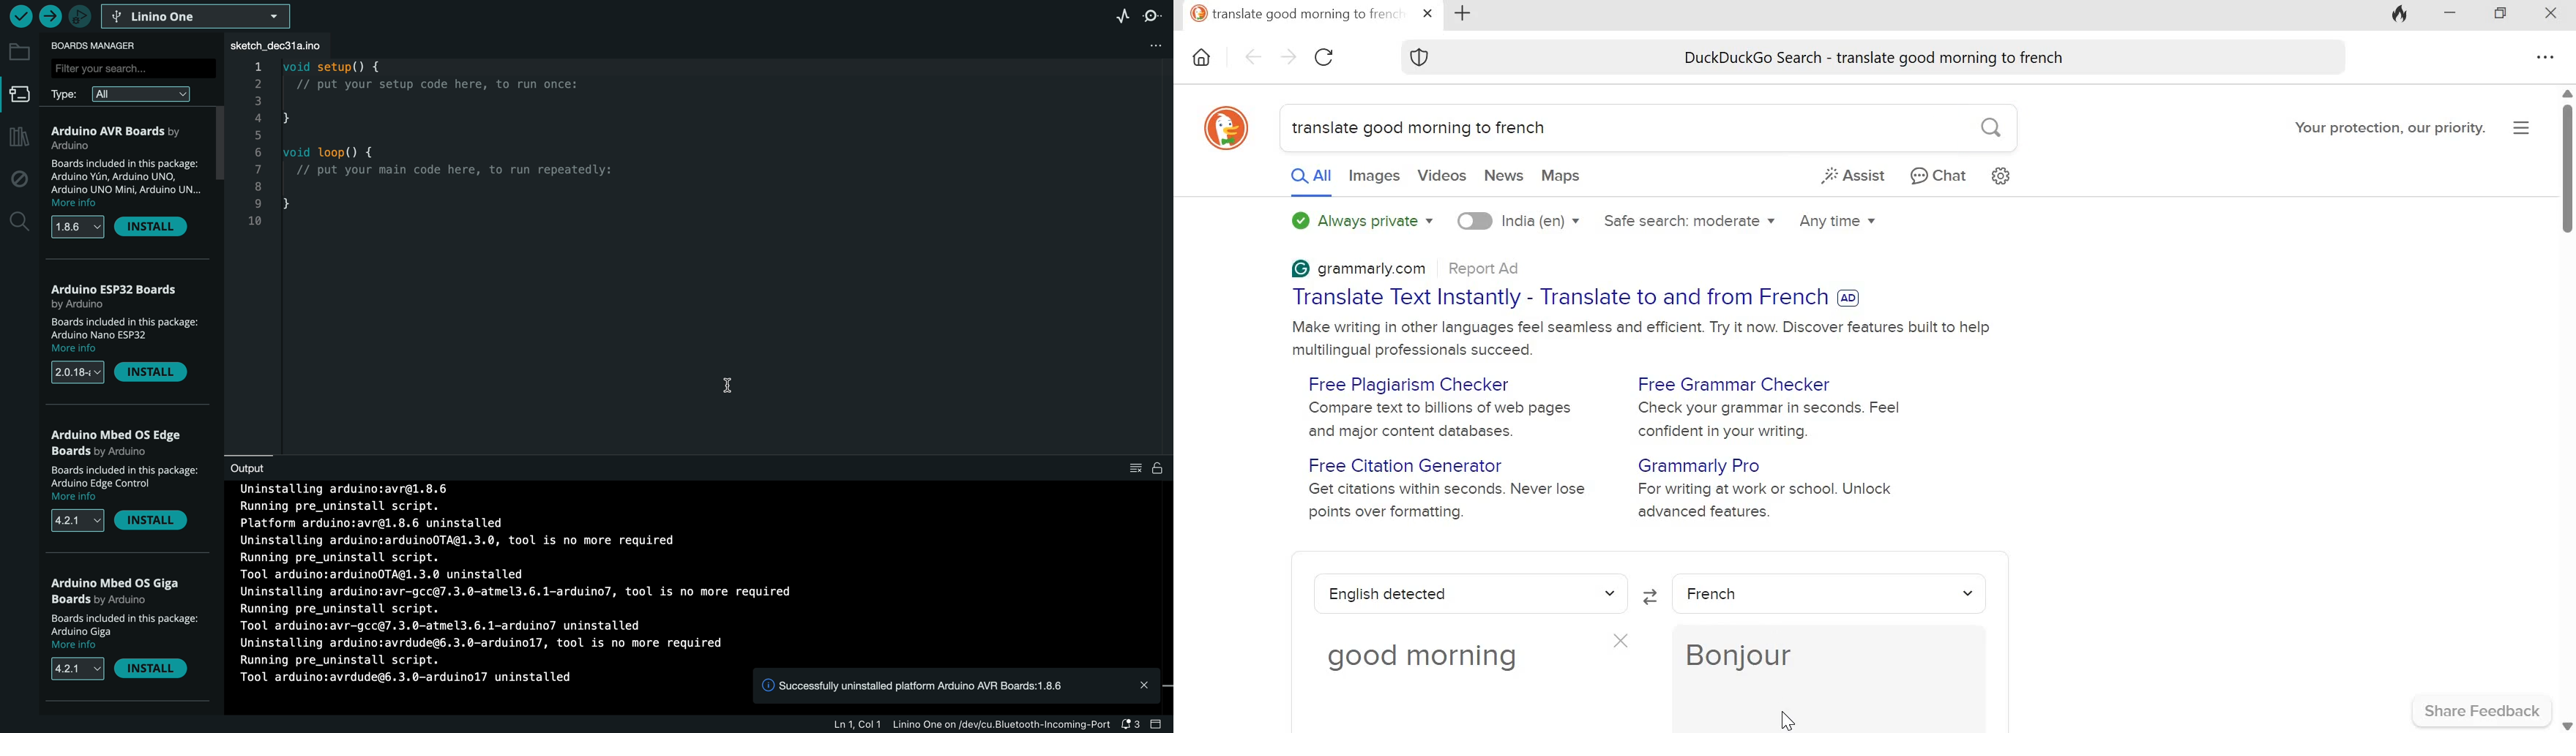  Describe the element at coordinates (1123, 17) in the screenshot. I see `serial plotter` at that location.